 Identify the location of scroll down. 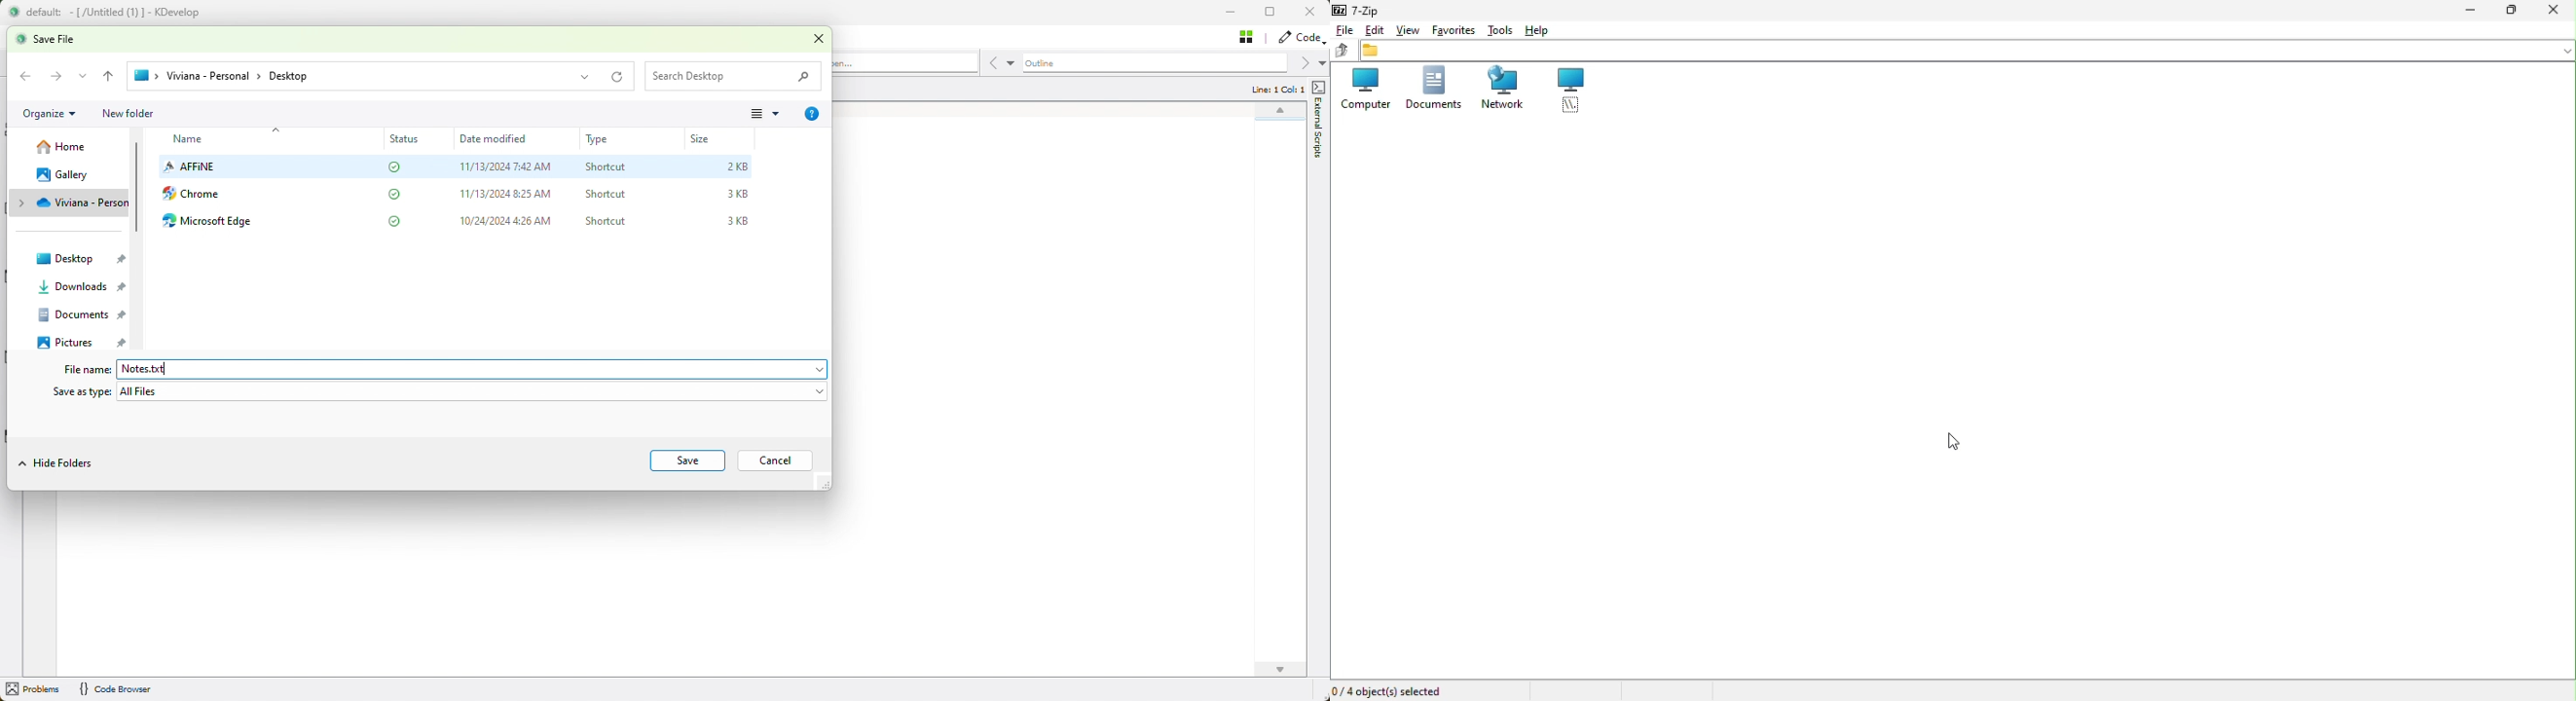
(1280, 670).